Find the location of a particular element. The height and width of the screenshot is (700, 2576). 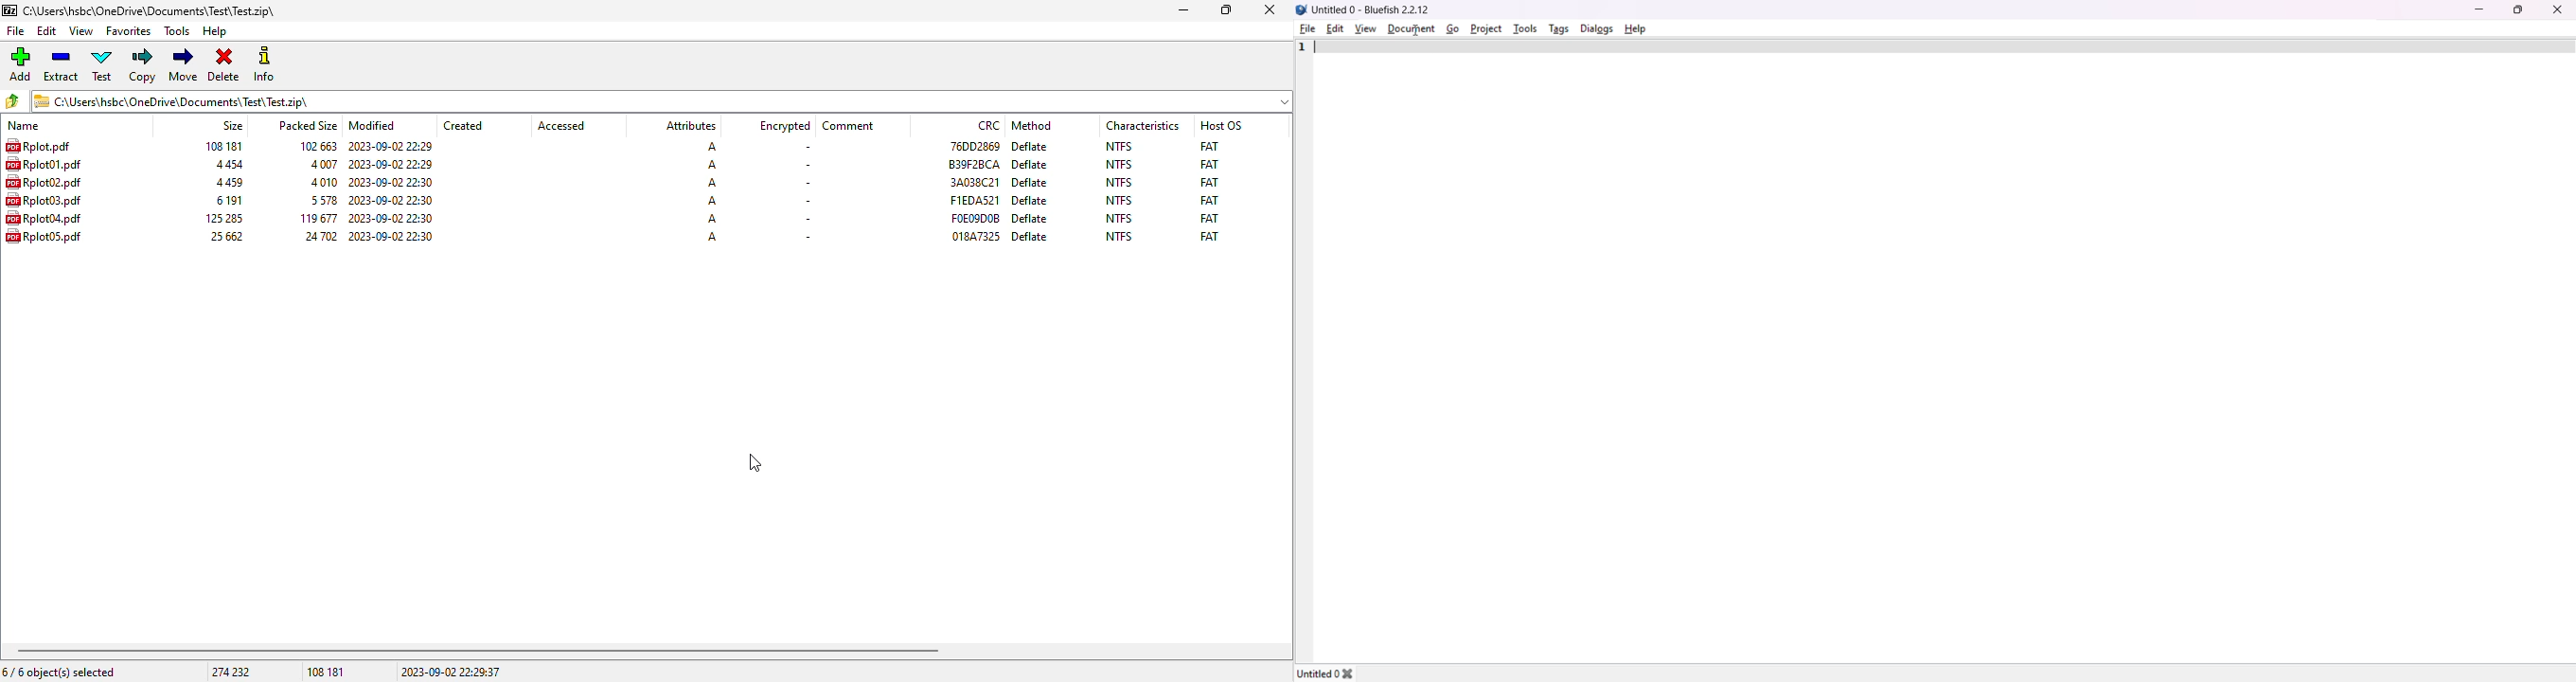

edit is located at coordinates (1335, 27).